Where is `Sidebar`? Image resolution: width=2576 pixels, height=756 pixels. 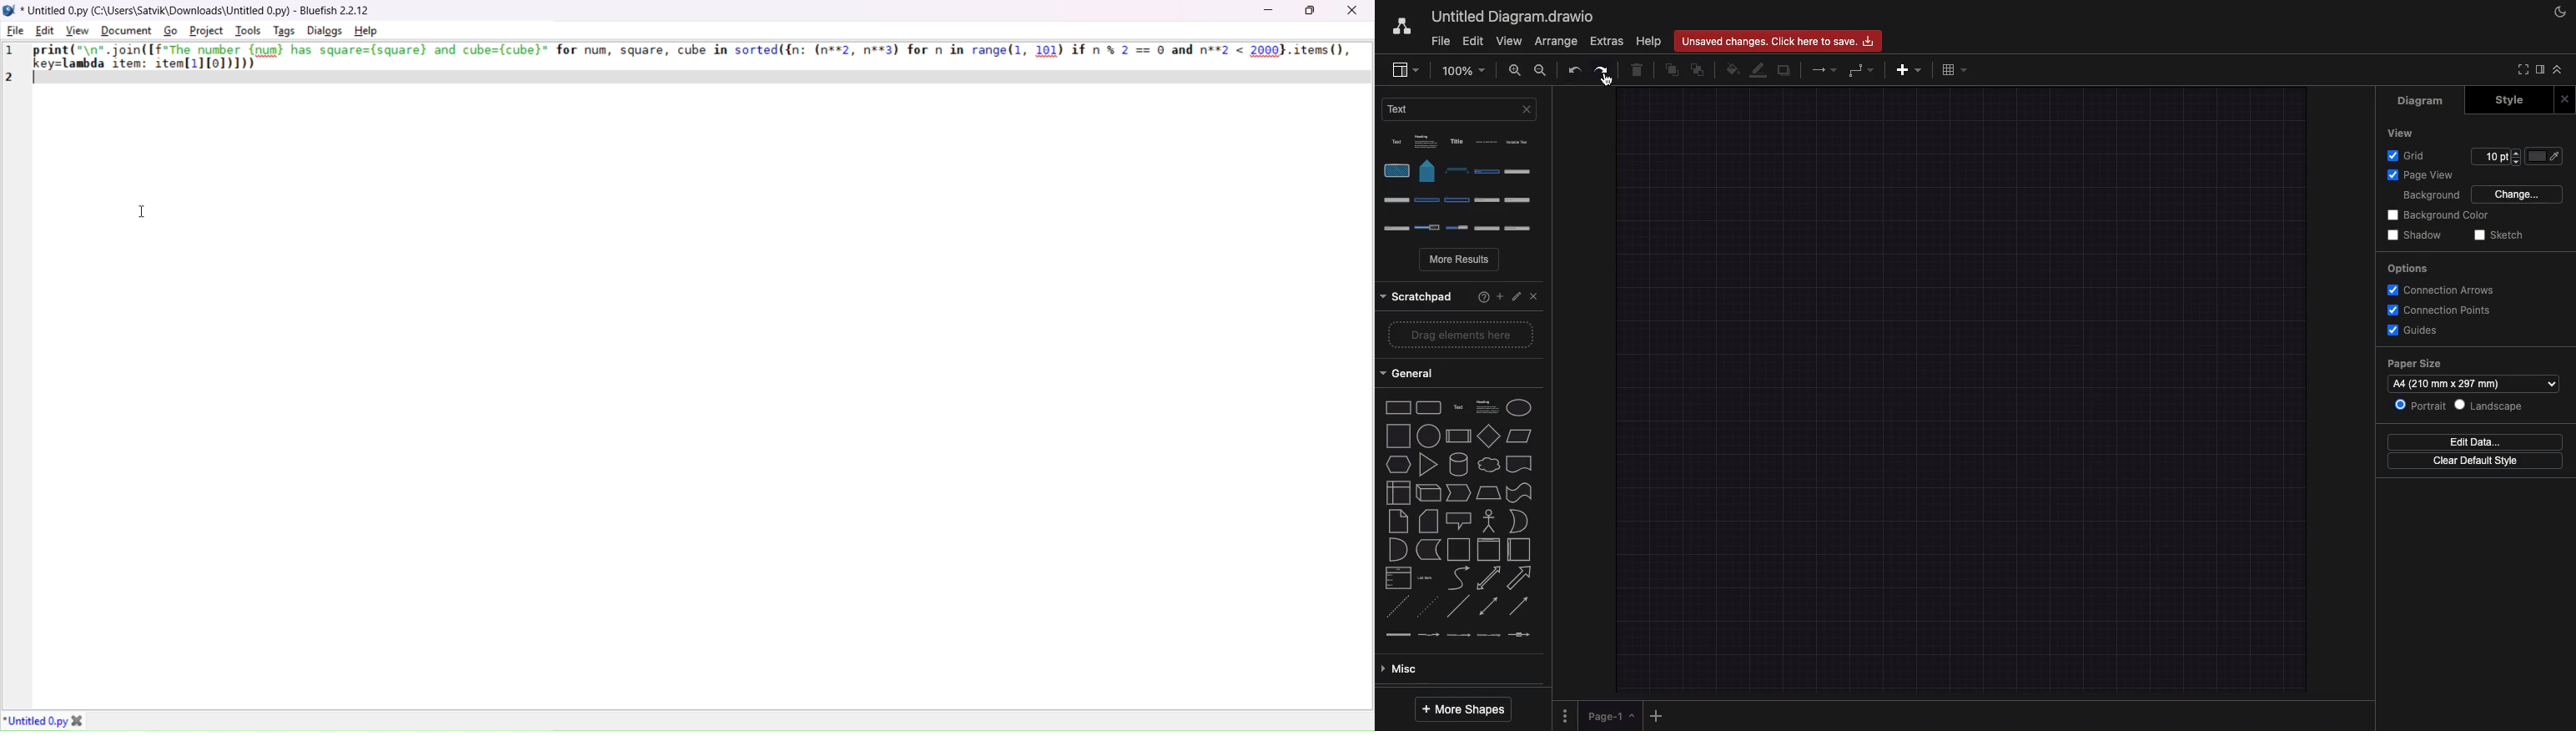
Sidebar is located at coordinates (2538, 70).